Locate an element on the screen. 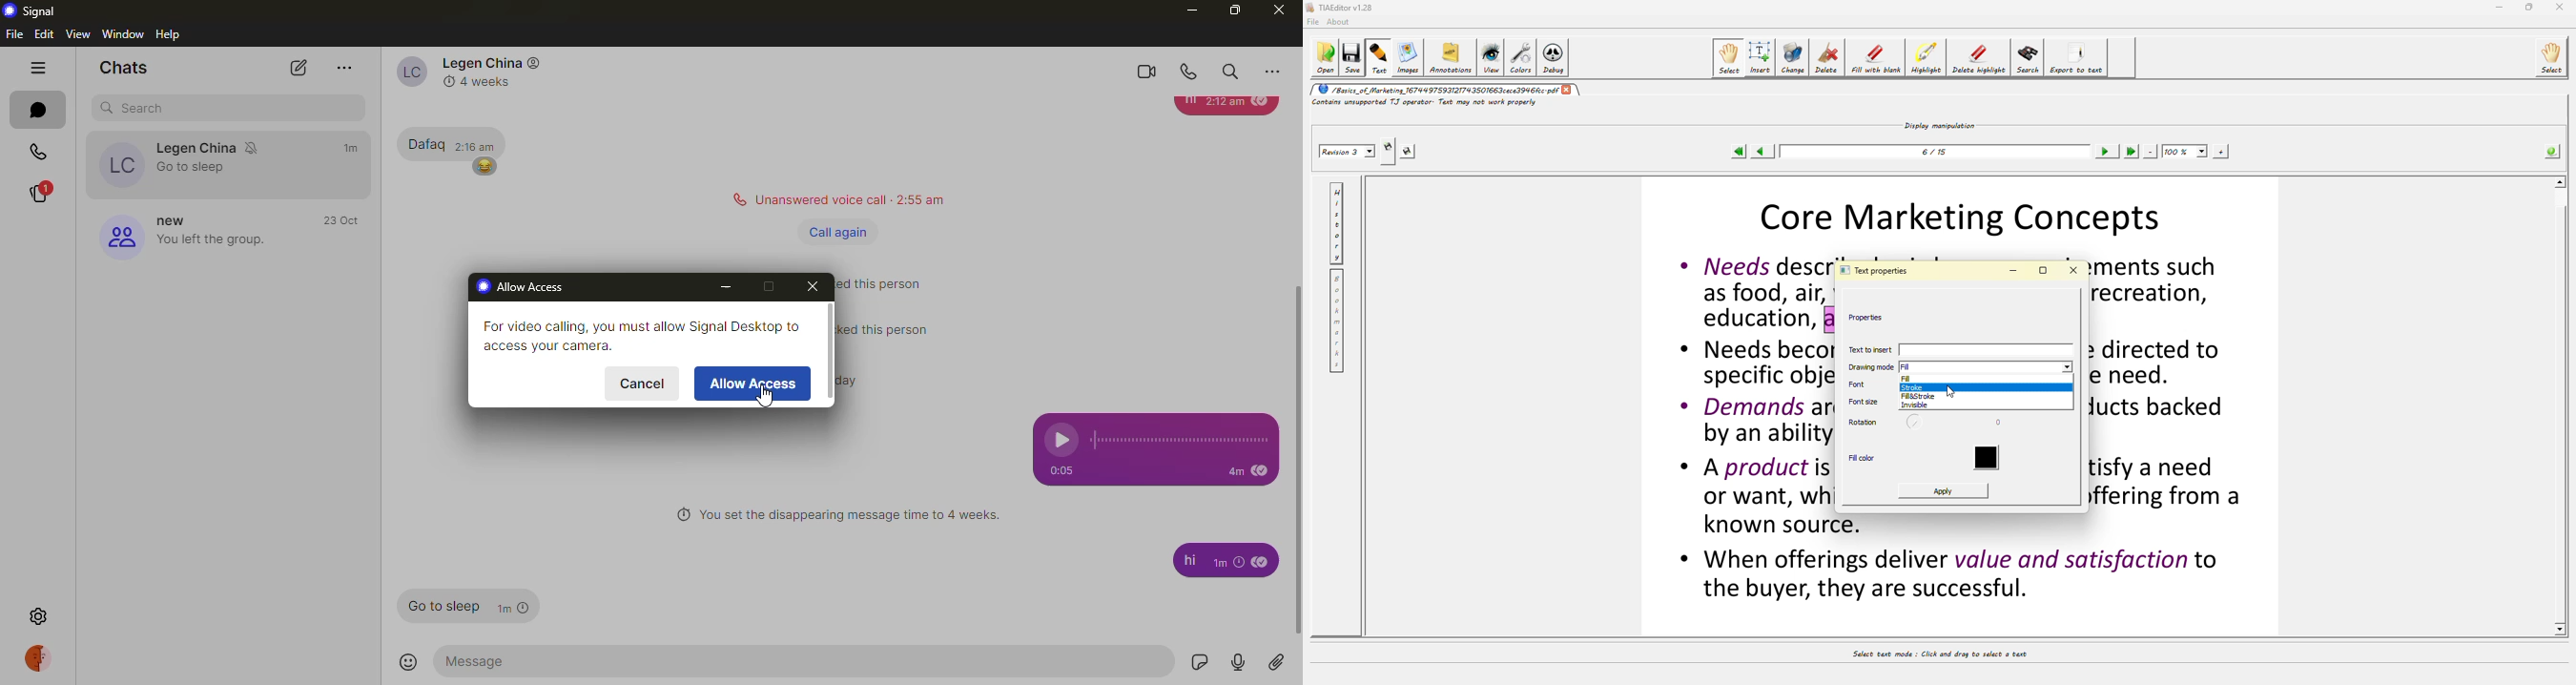  4m is located at coordinates (1224, 472).